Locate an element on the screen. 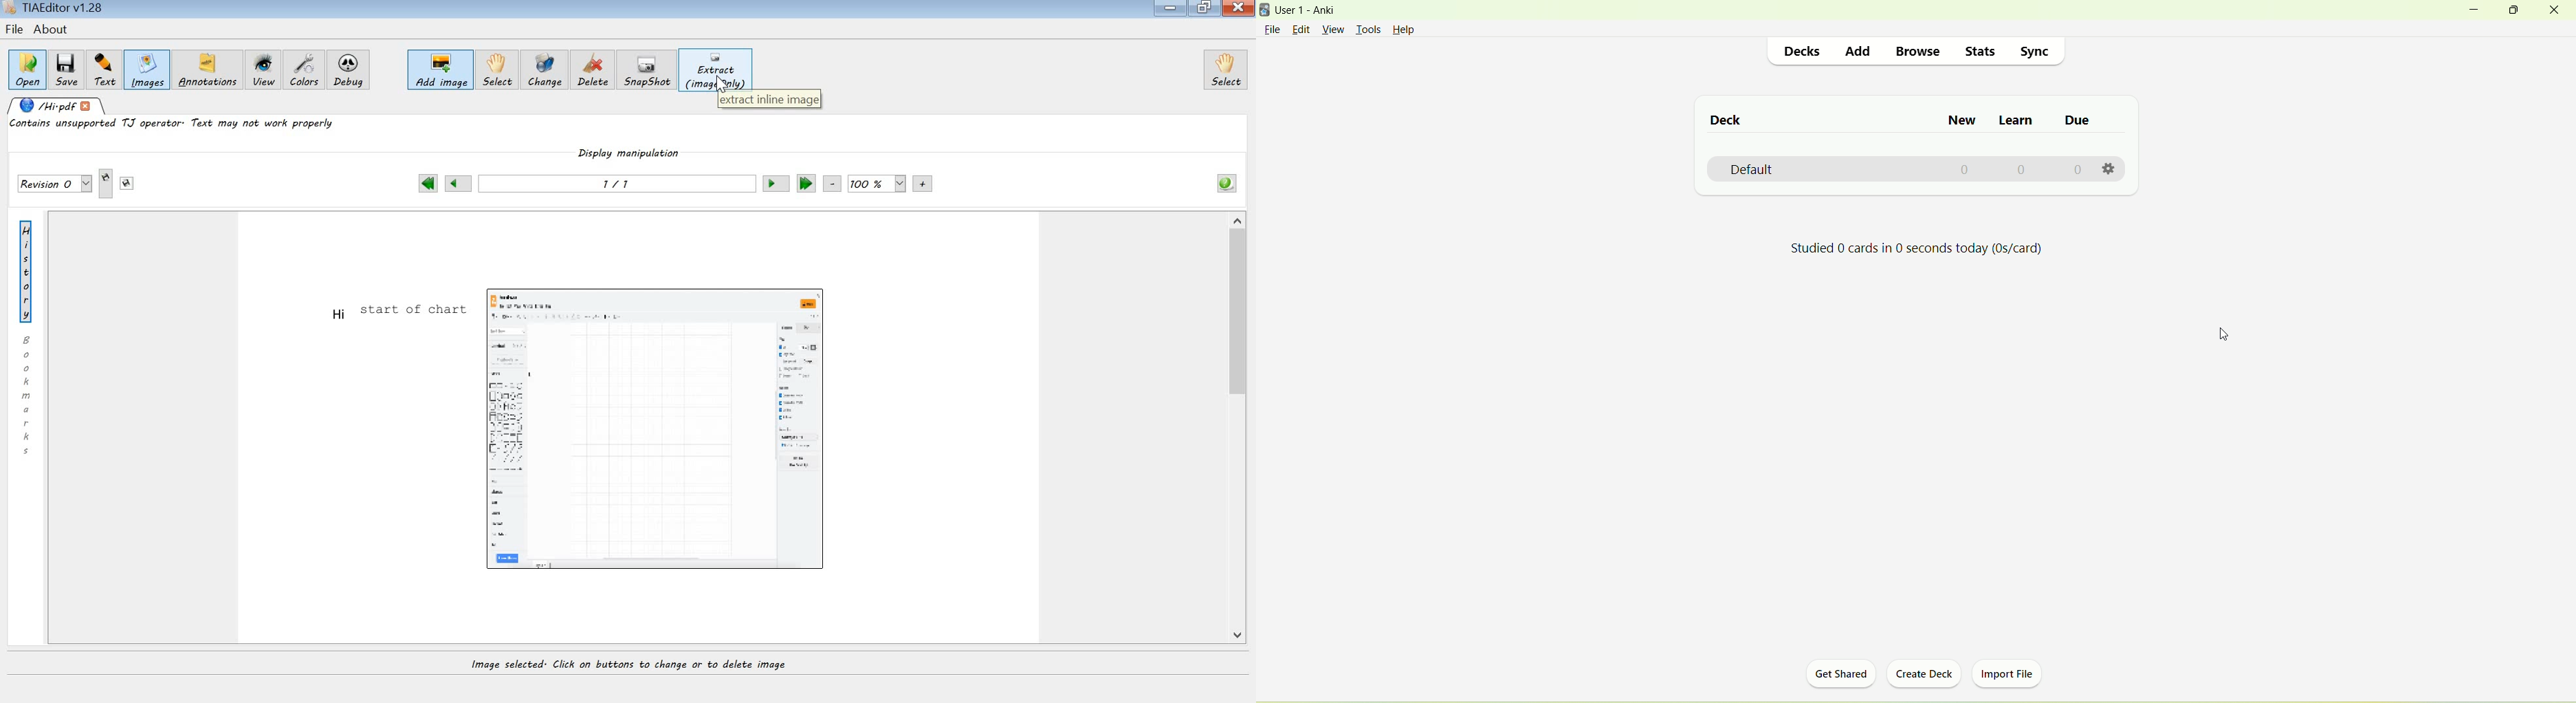 This screenshot has width=2576, height=728. scrollbar is located at coordinates (1238, 431).